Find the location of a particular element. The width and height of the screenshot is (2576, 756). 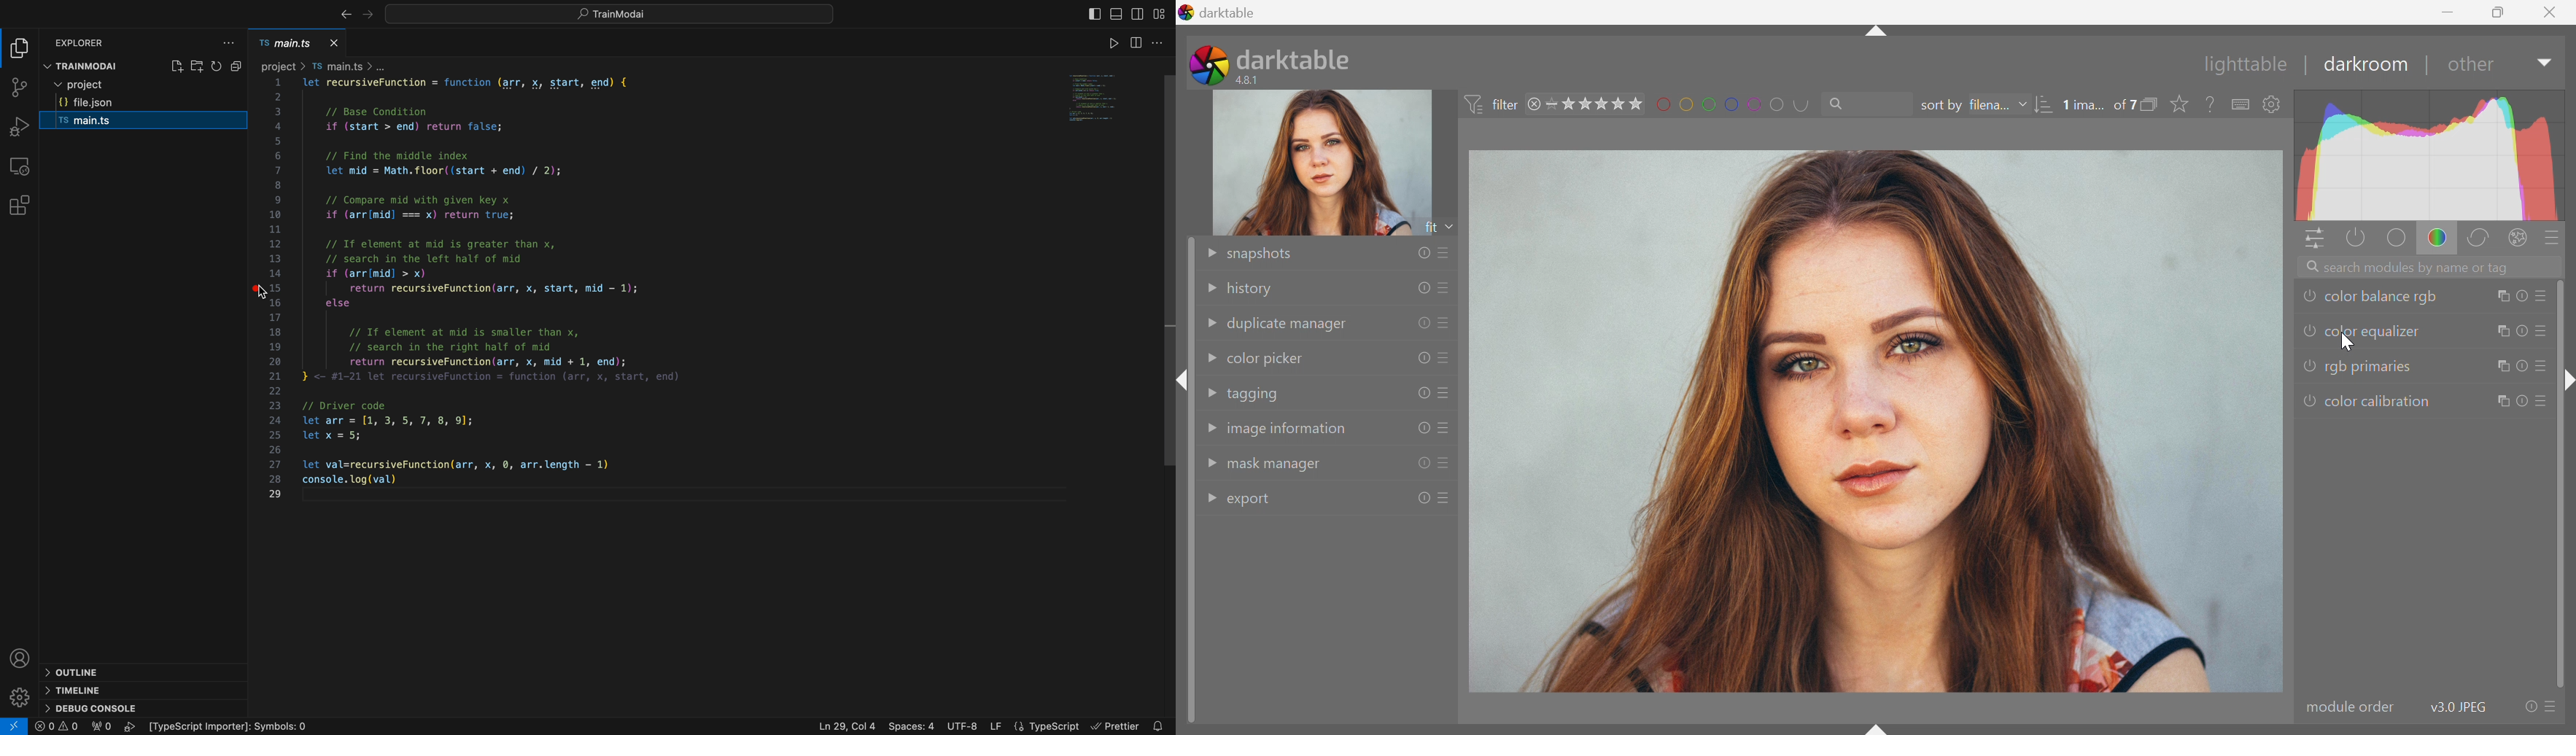

presets is located at coordinates (2542, 298).